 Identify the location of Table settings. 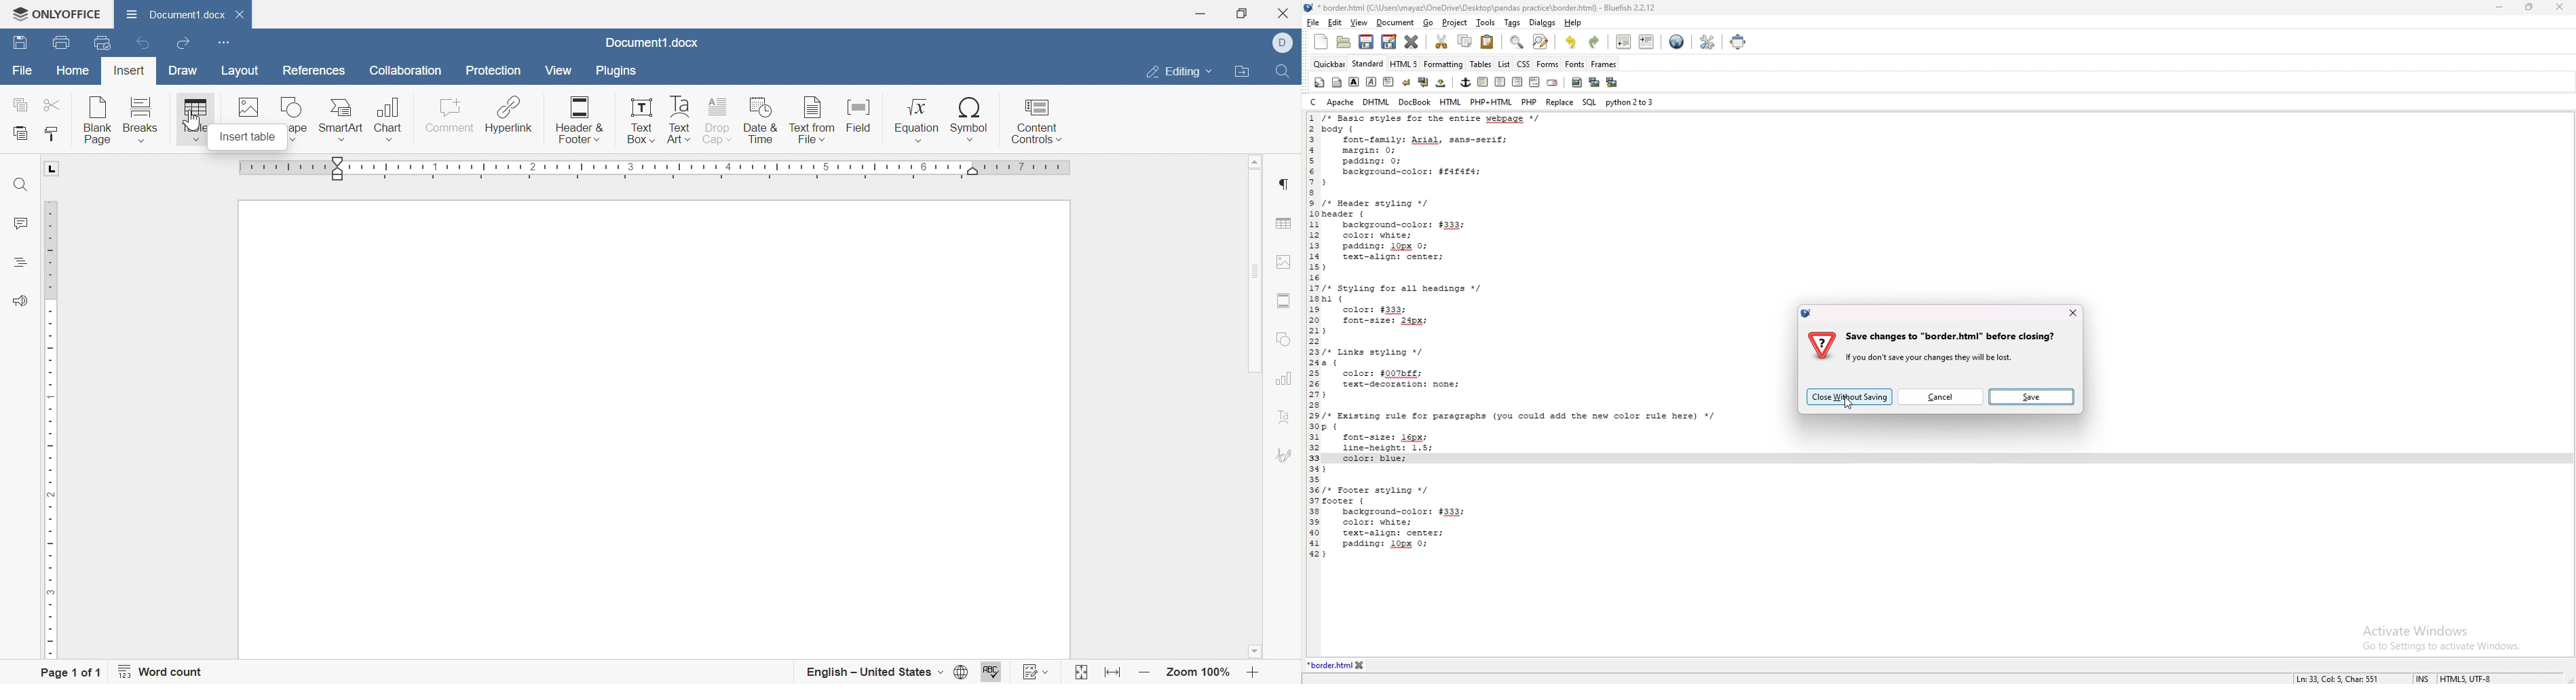
(1286, 223).